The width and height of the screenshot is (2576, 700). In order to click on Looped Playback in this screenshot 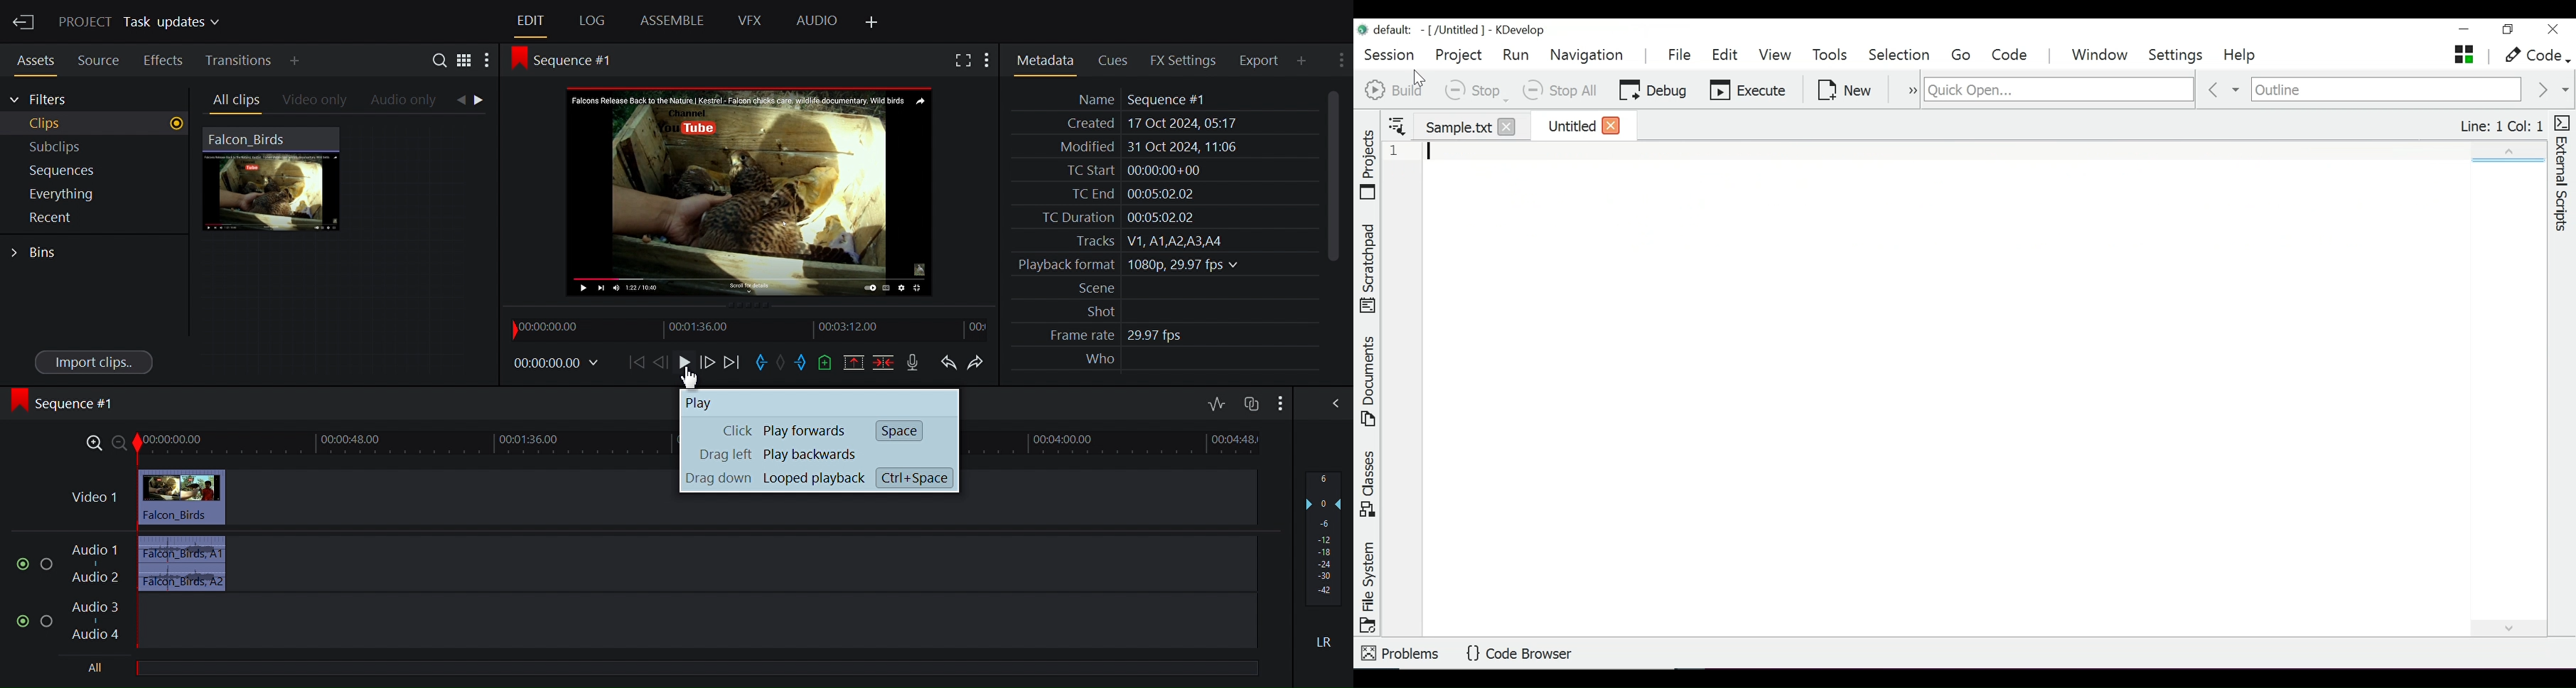, I will do `click(818, 478)`.